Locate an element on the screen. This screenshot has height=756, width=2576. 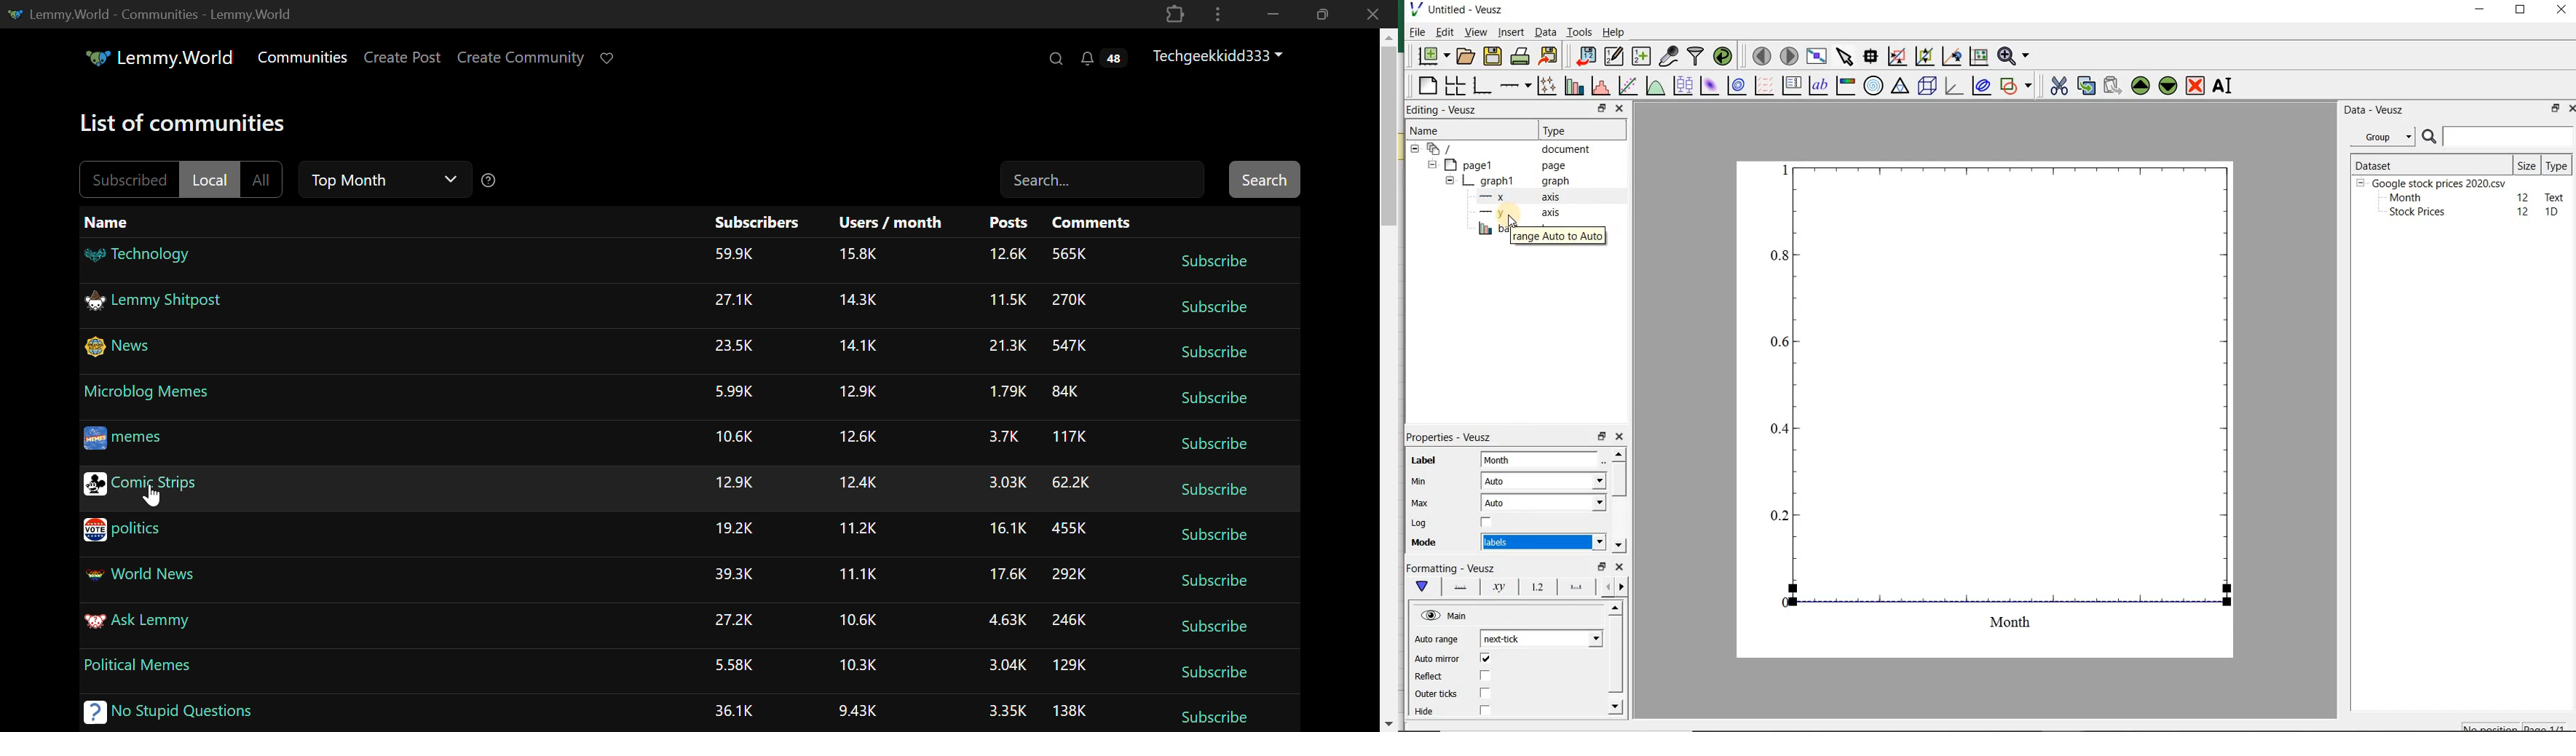
Min is located at coordinates (1420, 482).